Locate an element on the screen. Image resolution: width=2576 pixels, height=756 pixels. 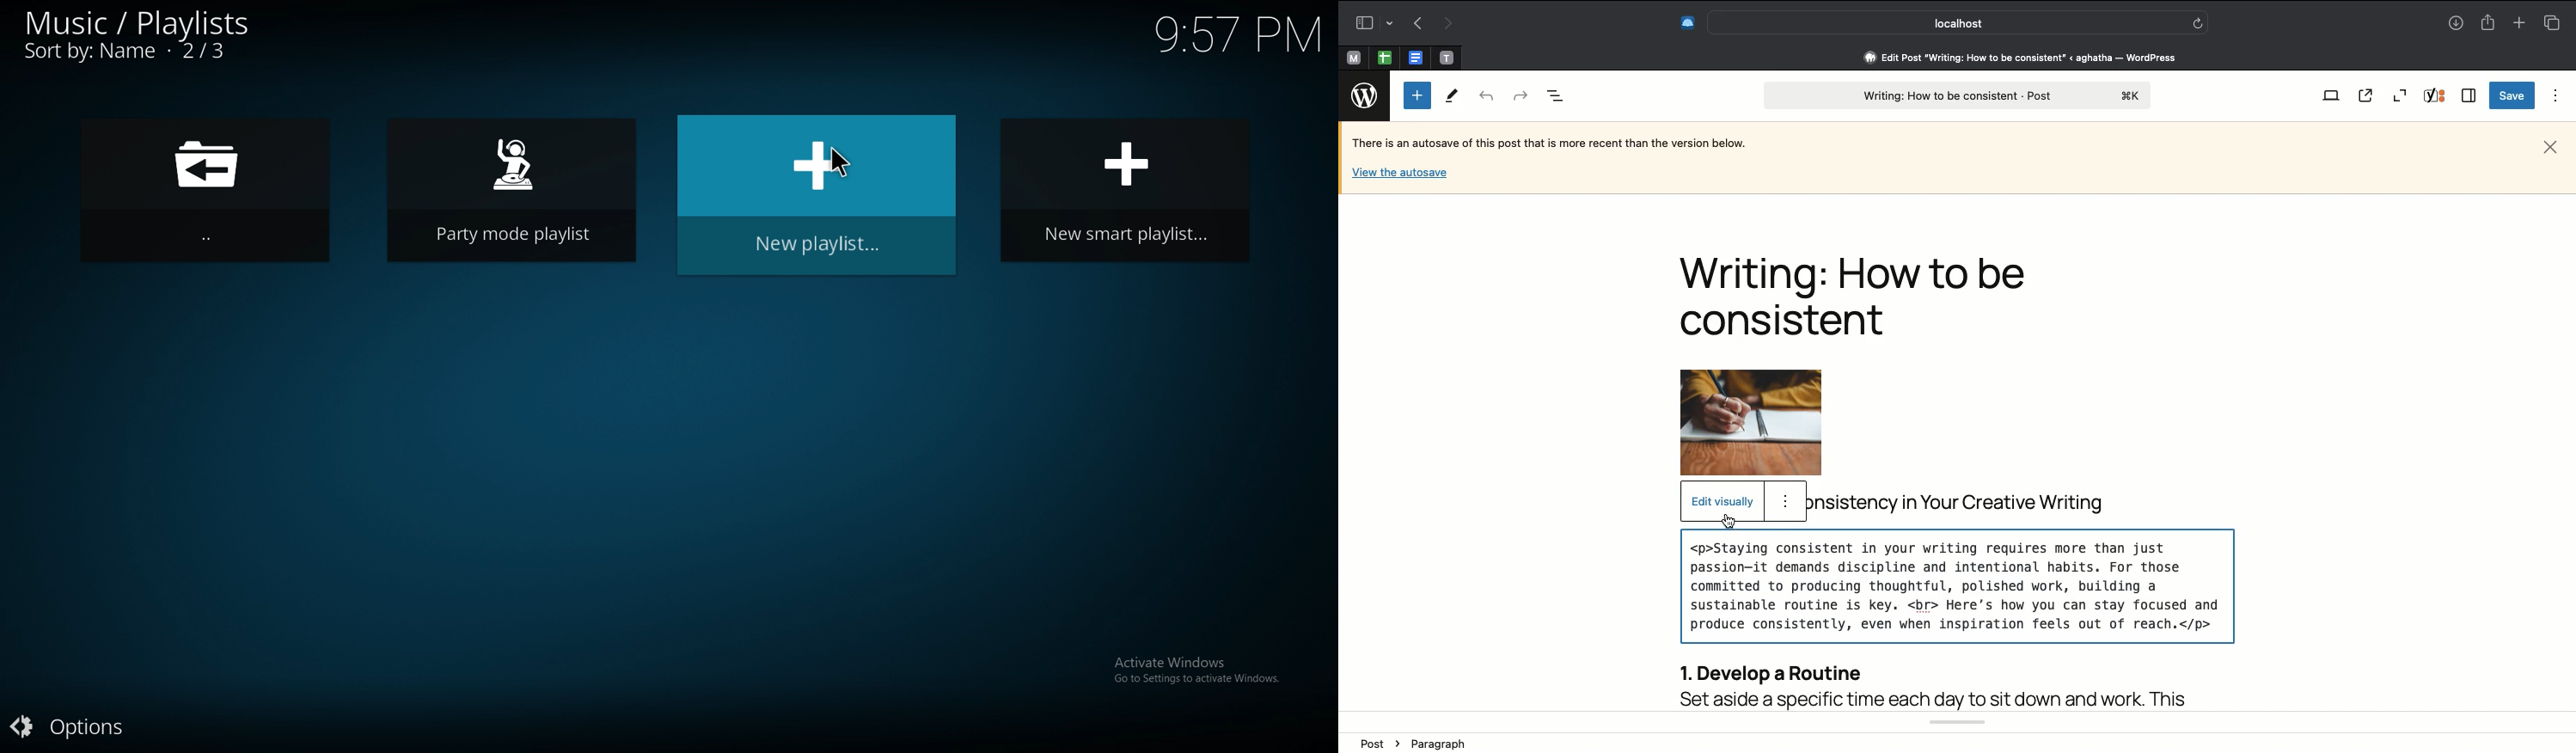
back is located at coordinates (203, 190).